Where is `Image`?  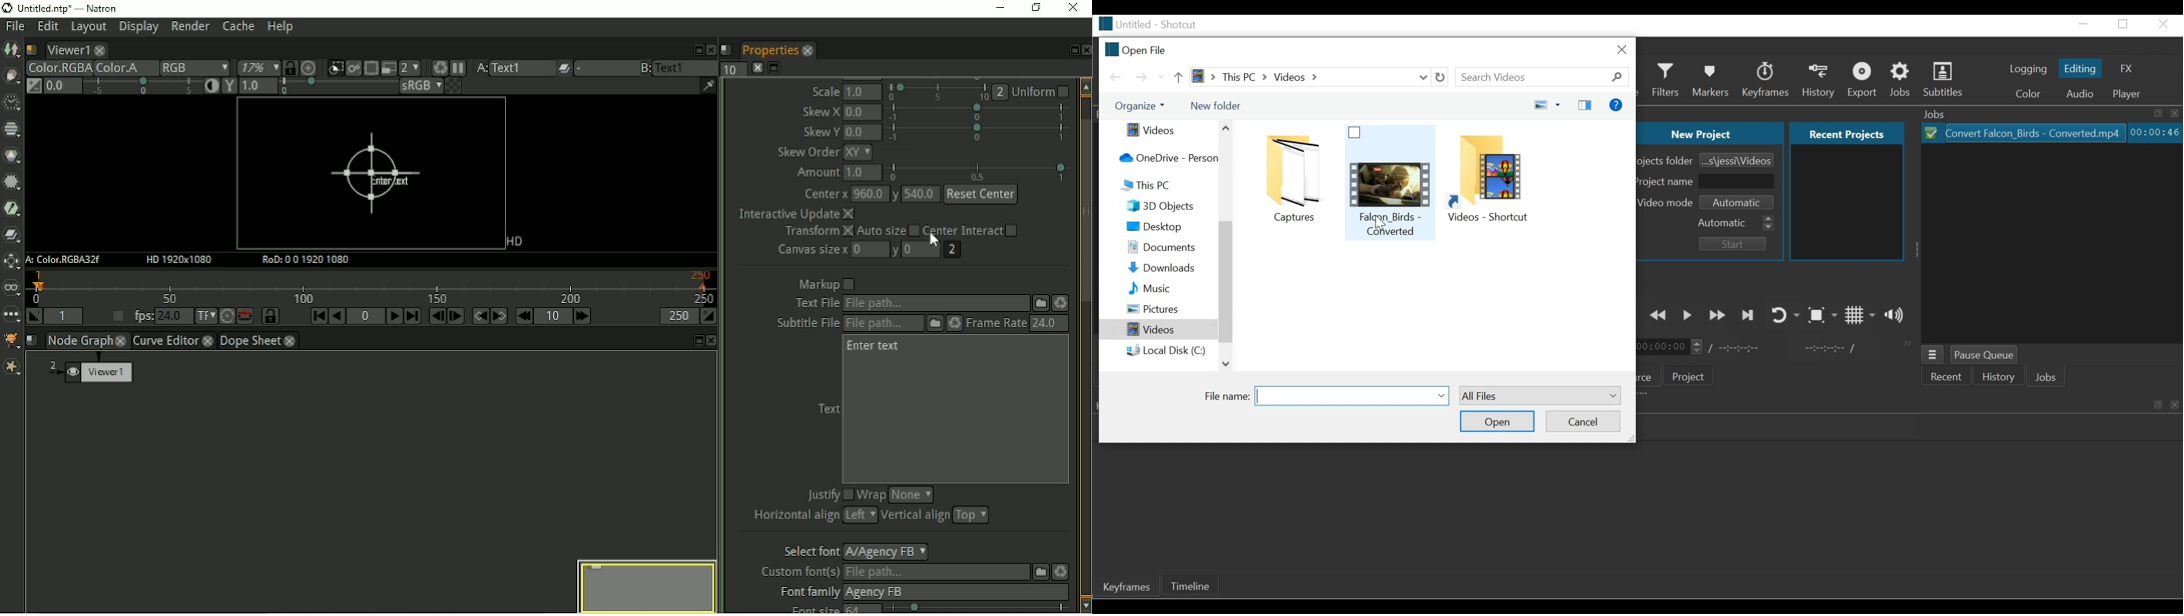
Image is located at coordinates (12, 51).